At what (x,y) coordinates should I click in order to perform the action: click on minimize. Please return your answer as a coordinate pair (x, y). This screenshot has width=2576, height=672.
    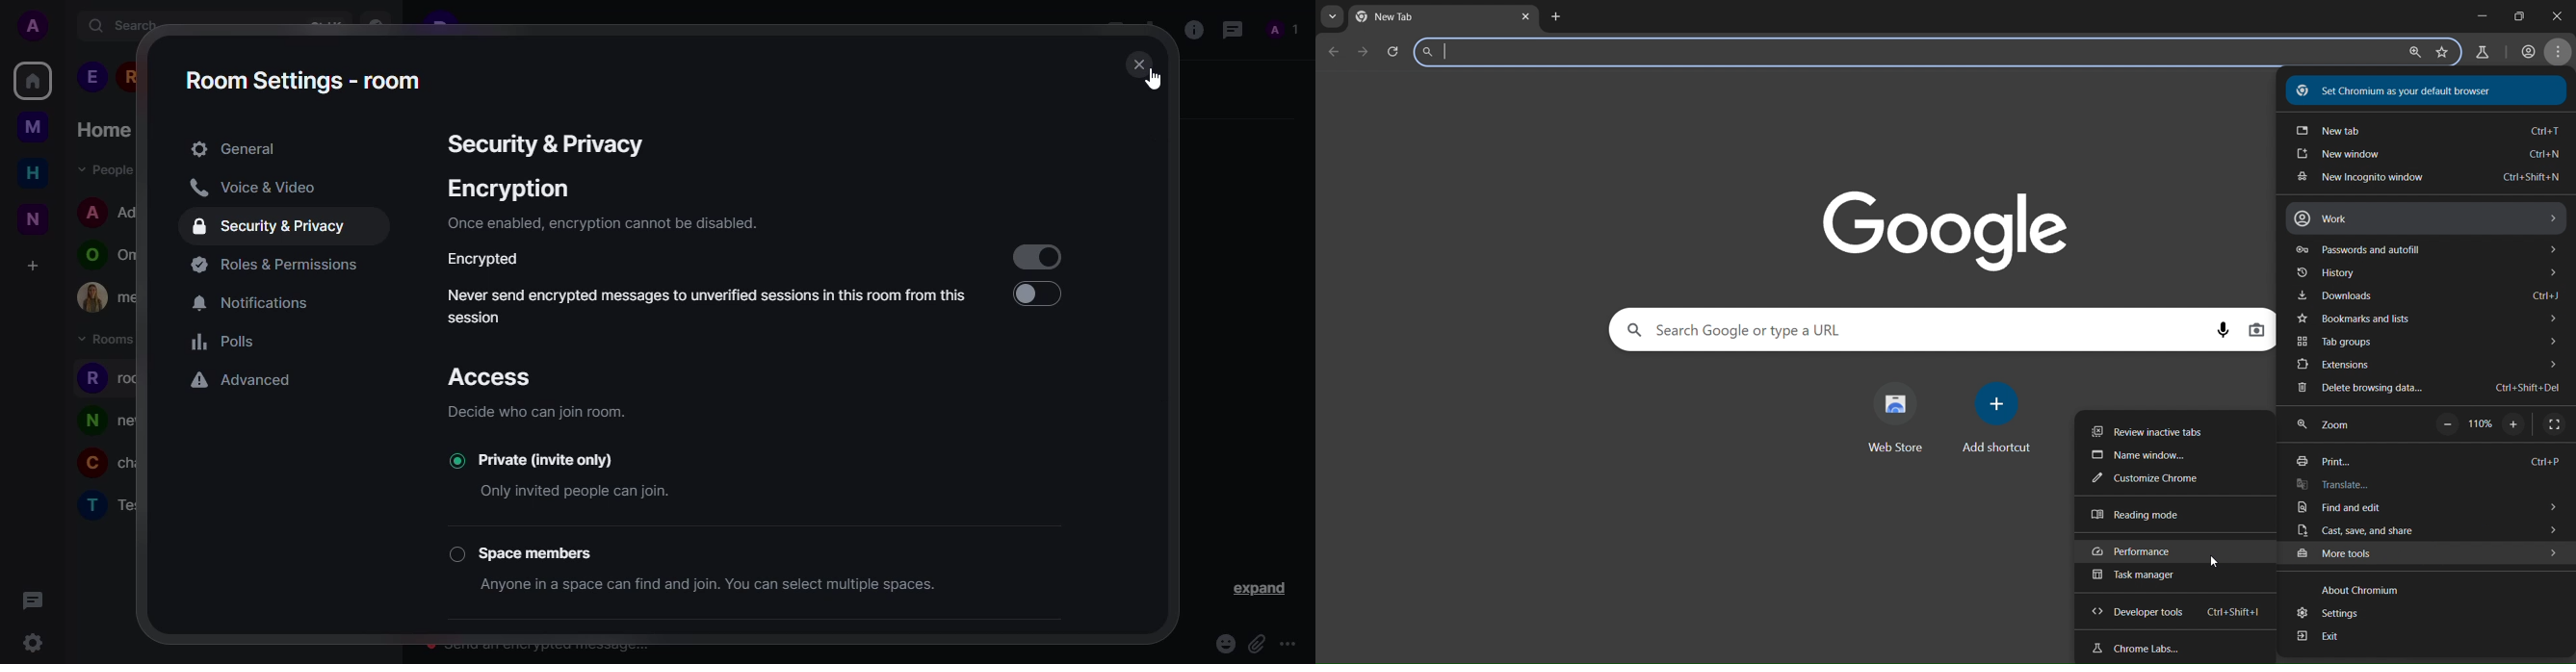
    Looking at the image, I should click on (2480, 13).